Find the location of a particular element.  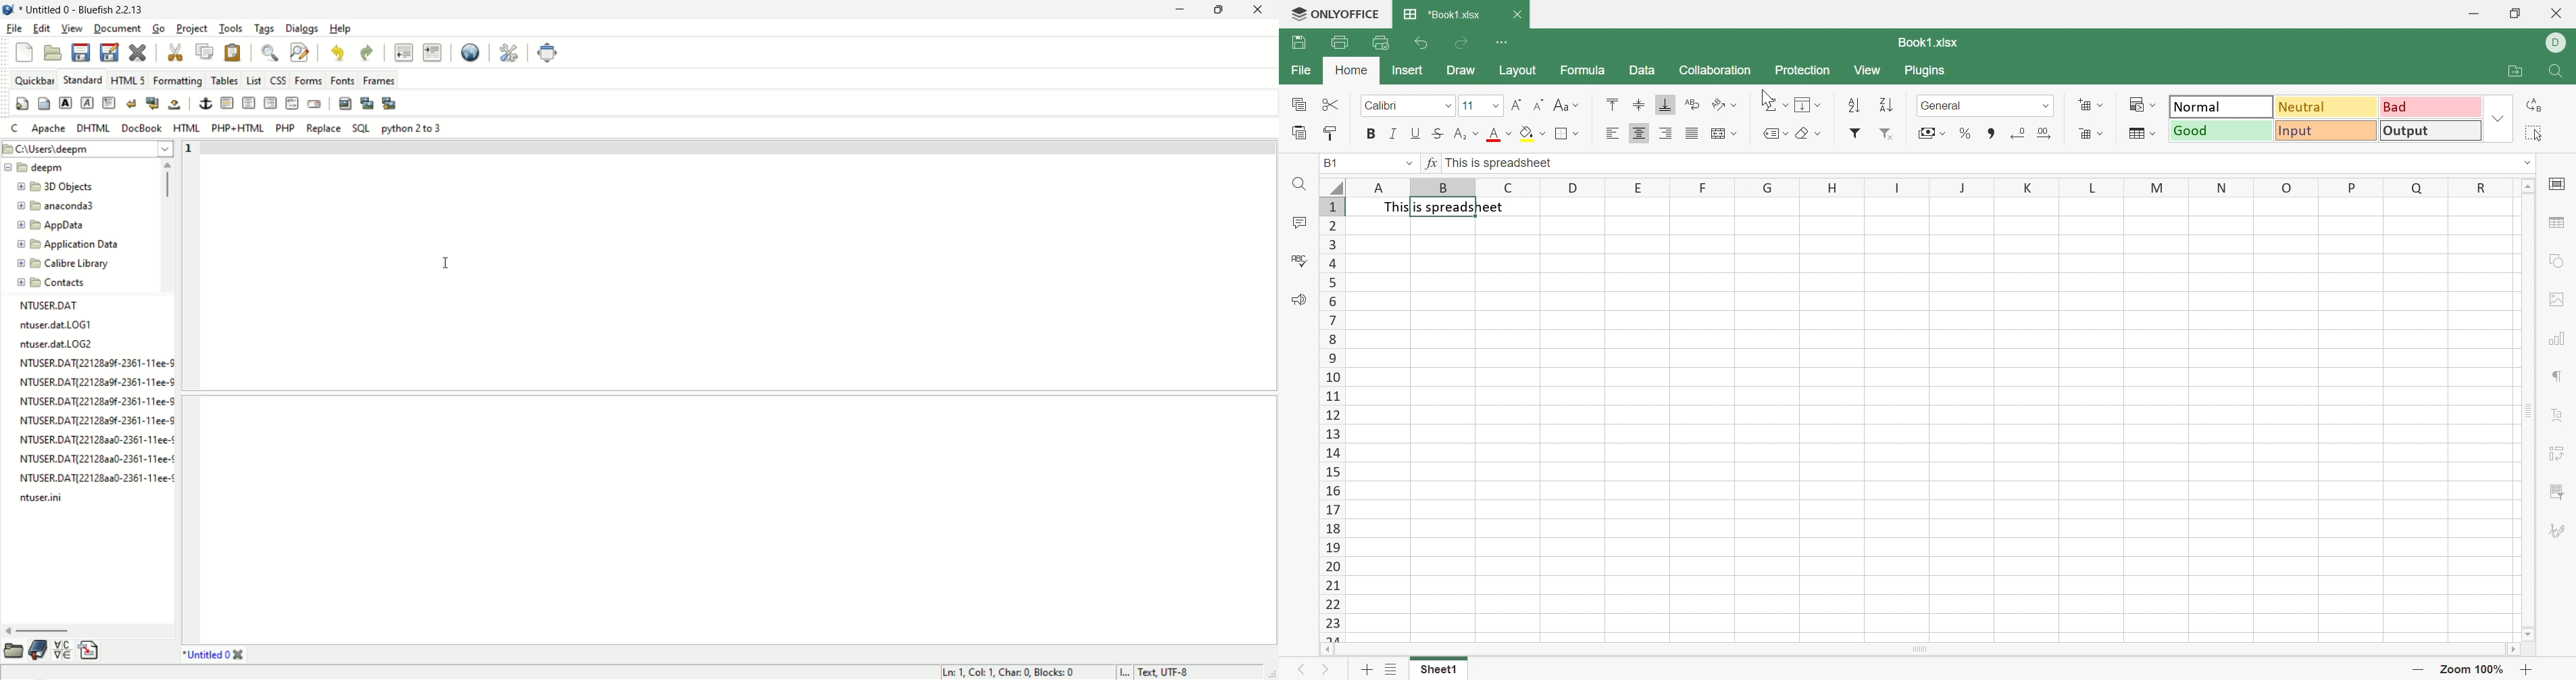

minimize is located at coordinates (1181, 11).